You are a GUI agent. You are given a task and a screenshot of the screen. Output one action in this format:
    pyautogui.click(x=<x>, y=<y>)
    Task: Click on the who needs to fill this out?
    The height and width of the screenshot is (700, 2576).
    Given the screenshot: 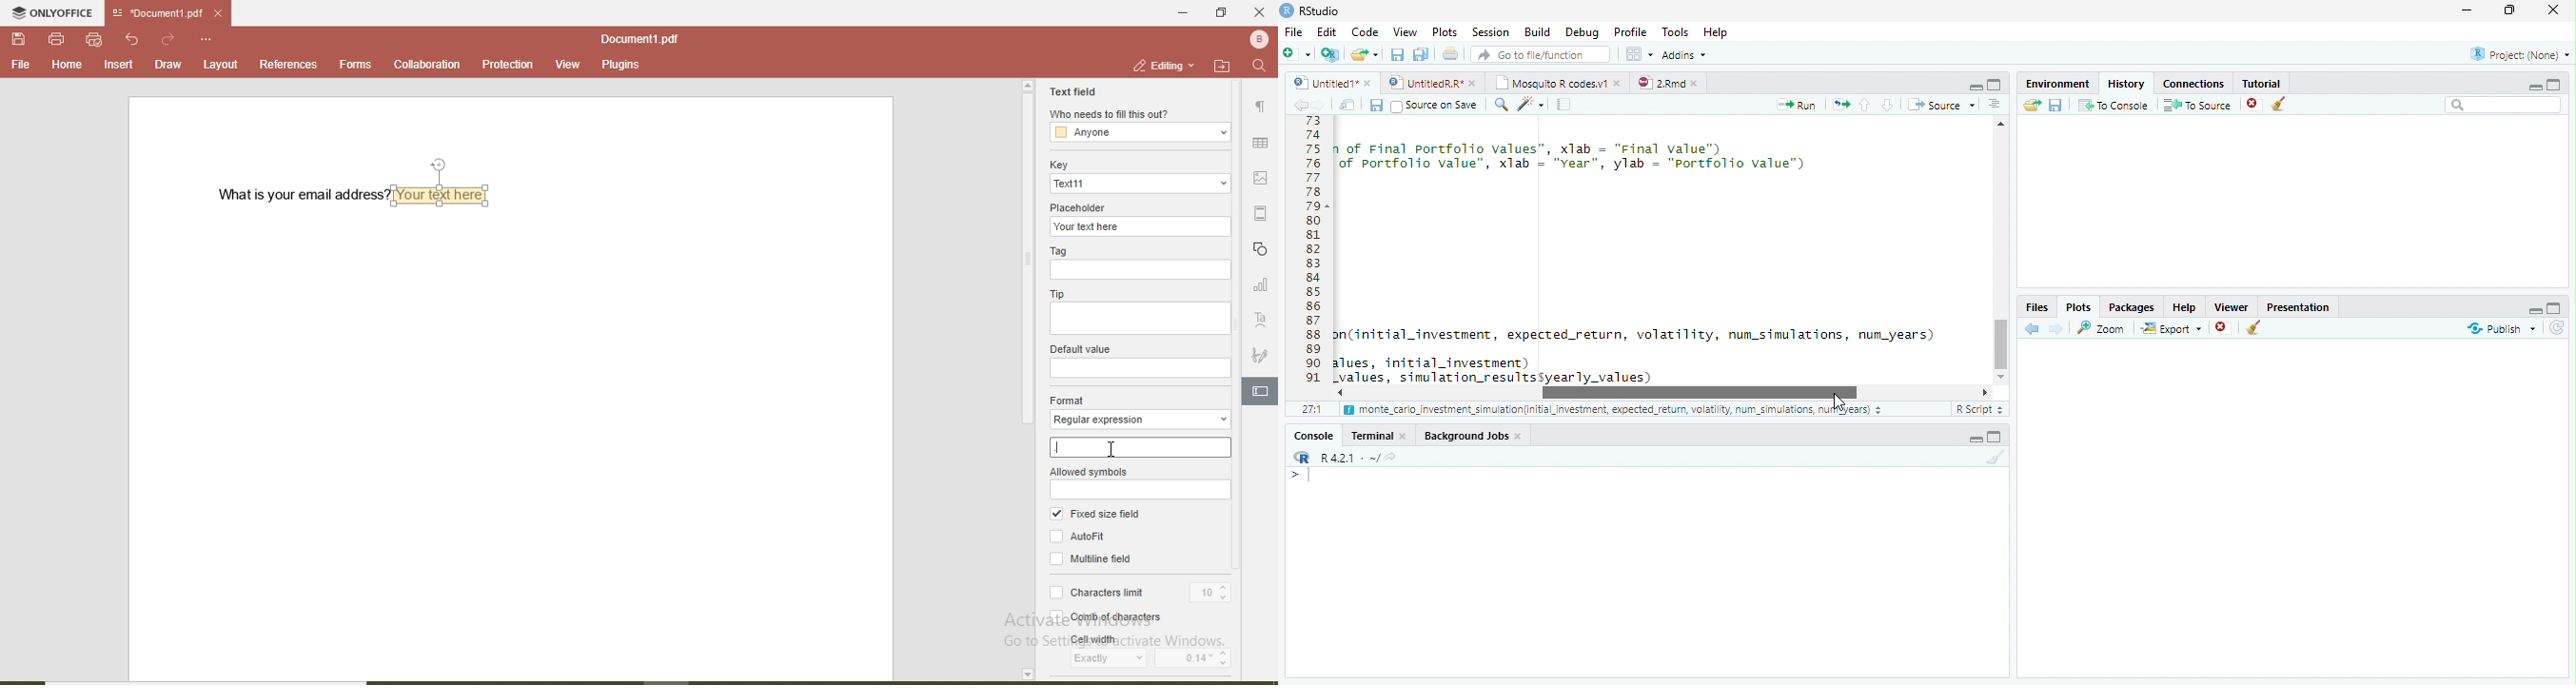 What is the action you would take?
    pyautogui.click(x=1109, y=114)
    